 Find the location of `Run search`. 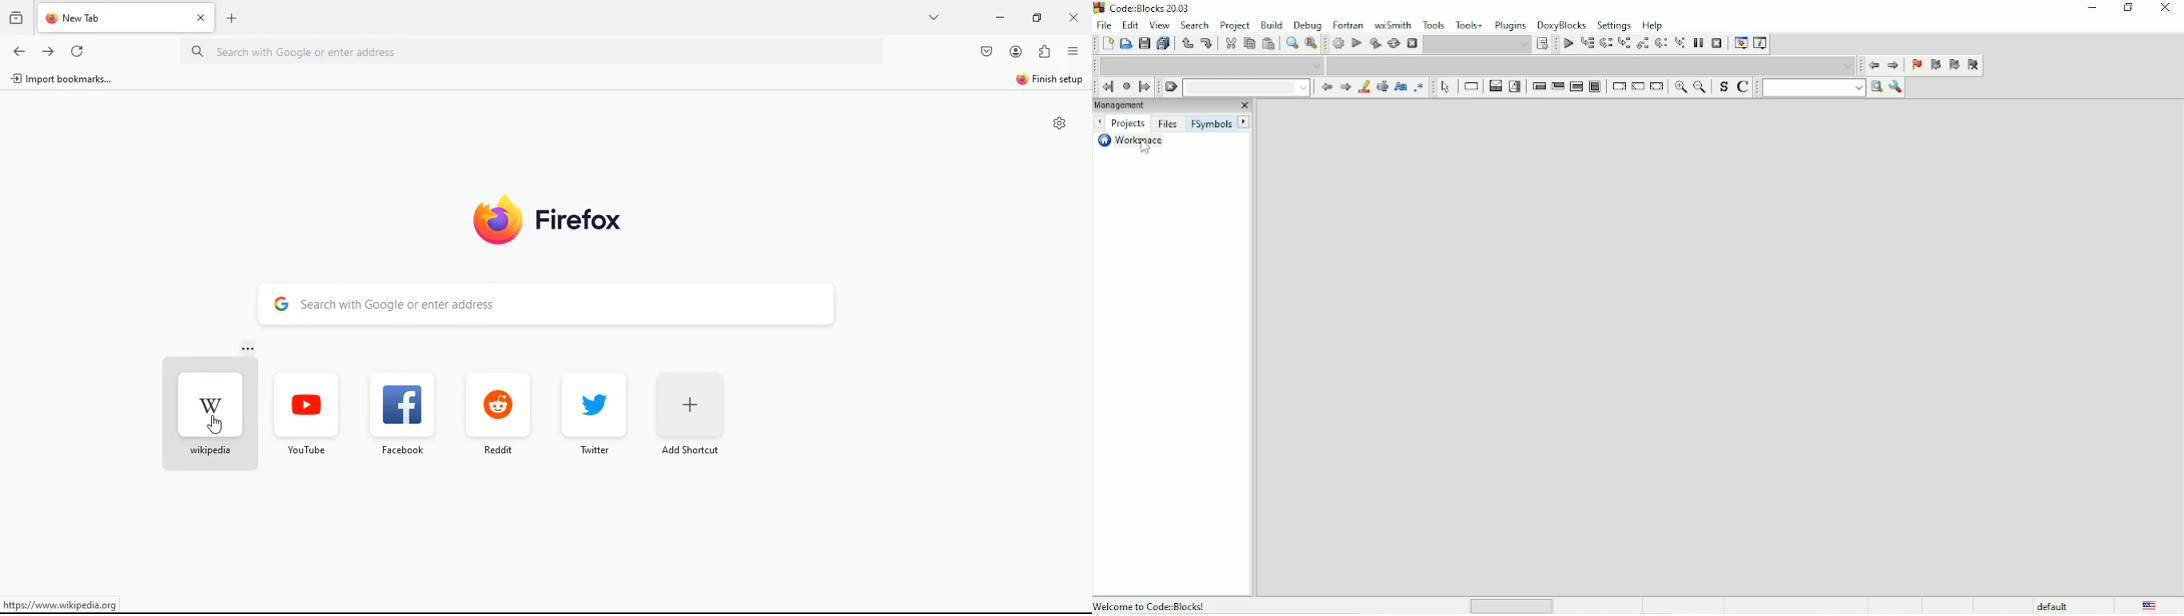

Run search is located at coordinates (1822, 87).